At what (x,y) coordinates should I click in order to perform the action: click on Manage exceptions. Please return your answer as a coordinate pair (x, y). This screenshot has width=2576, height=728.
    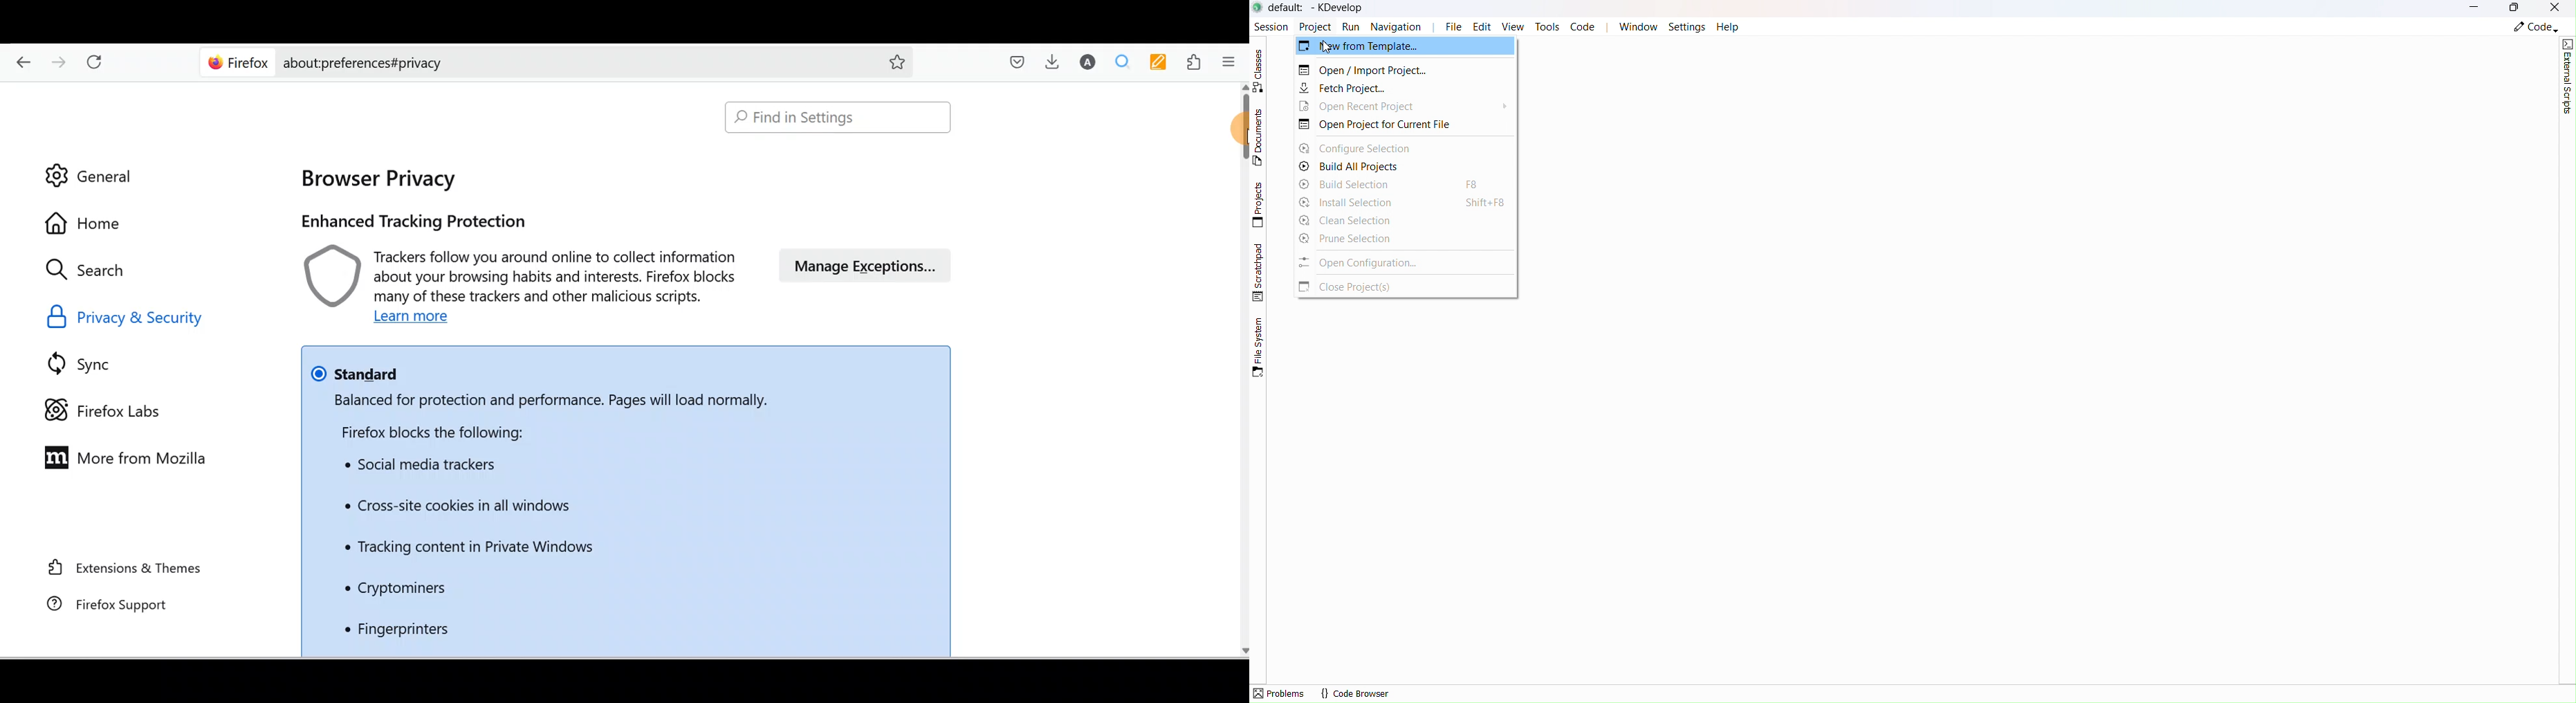
    Looking at the image, I should click on (862, 266).